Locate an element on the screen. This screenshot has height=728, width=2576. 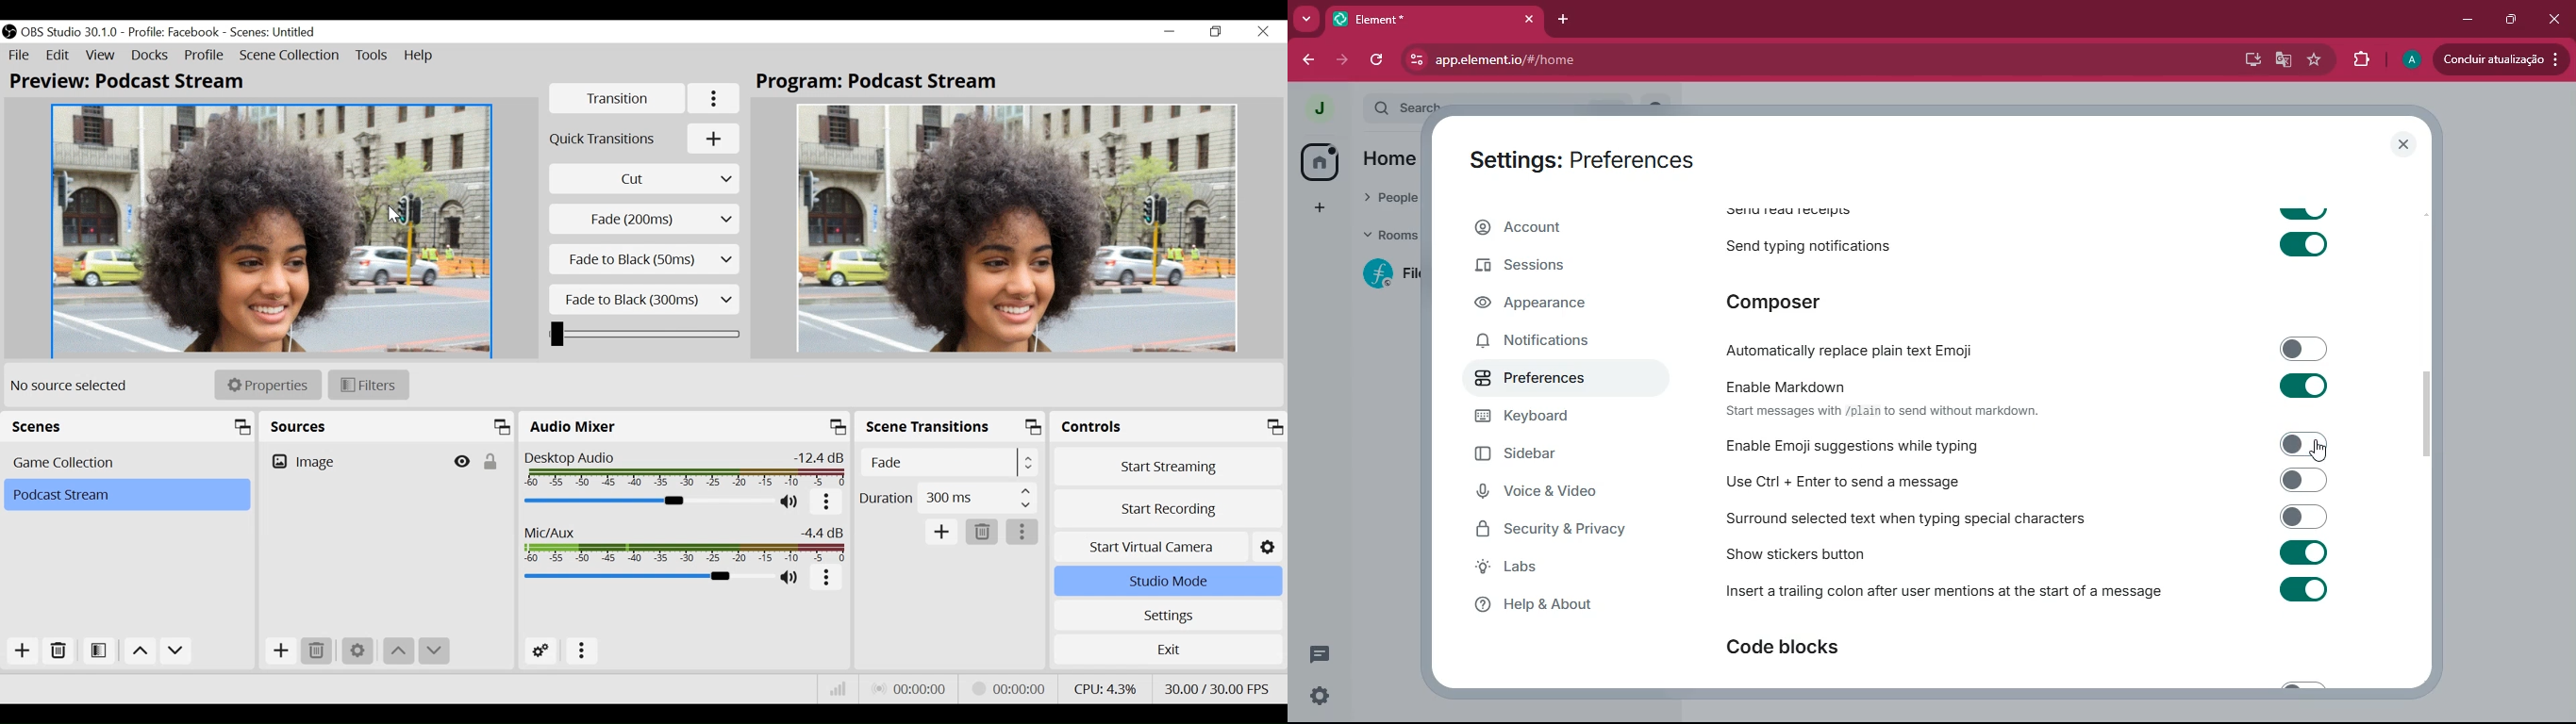
Cursor is located at coordinates (395, 216).